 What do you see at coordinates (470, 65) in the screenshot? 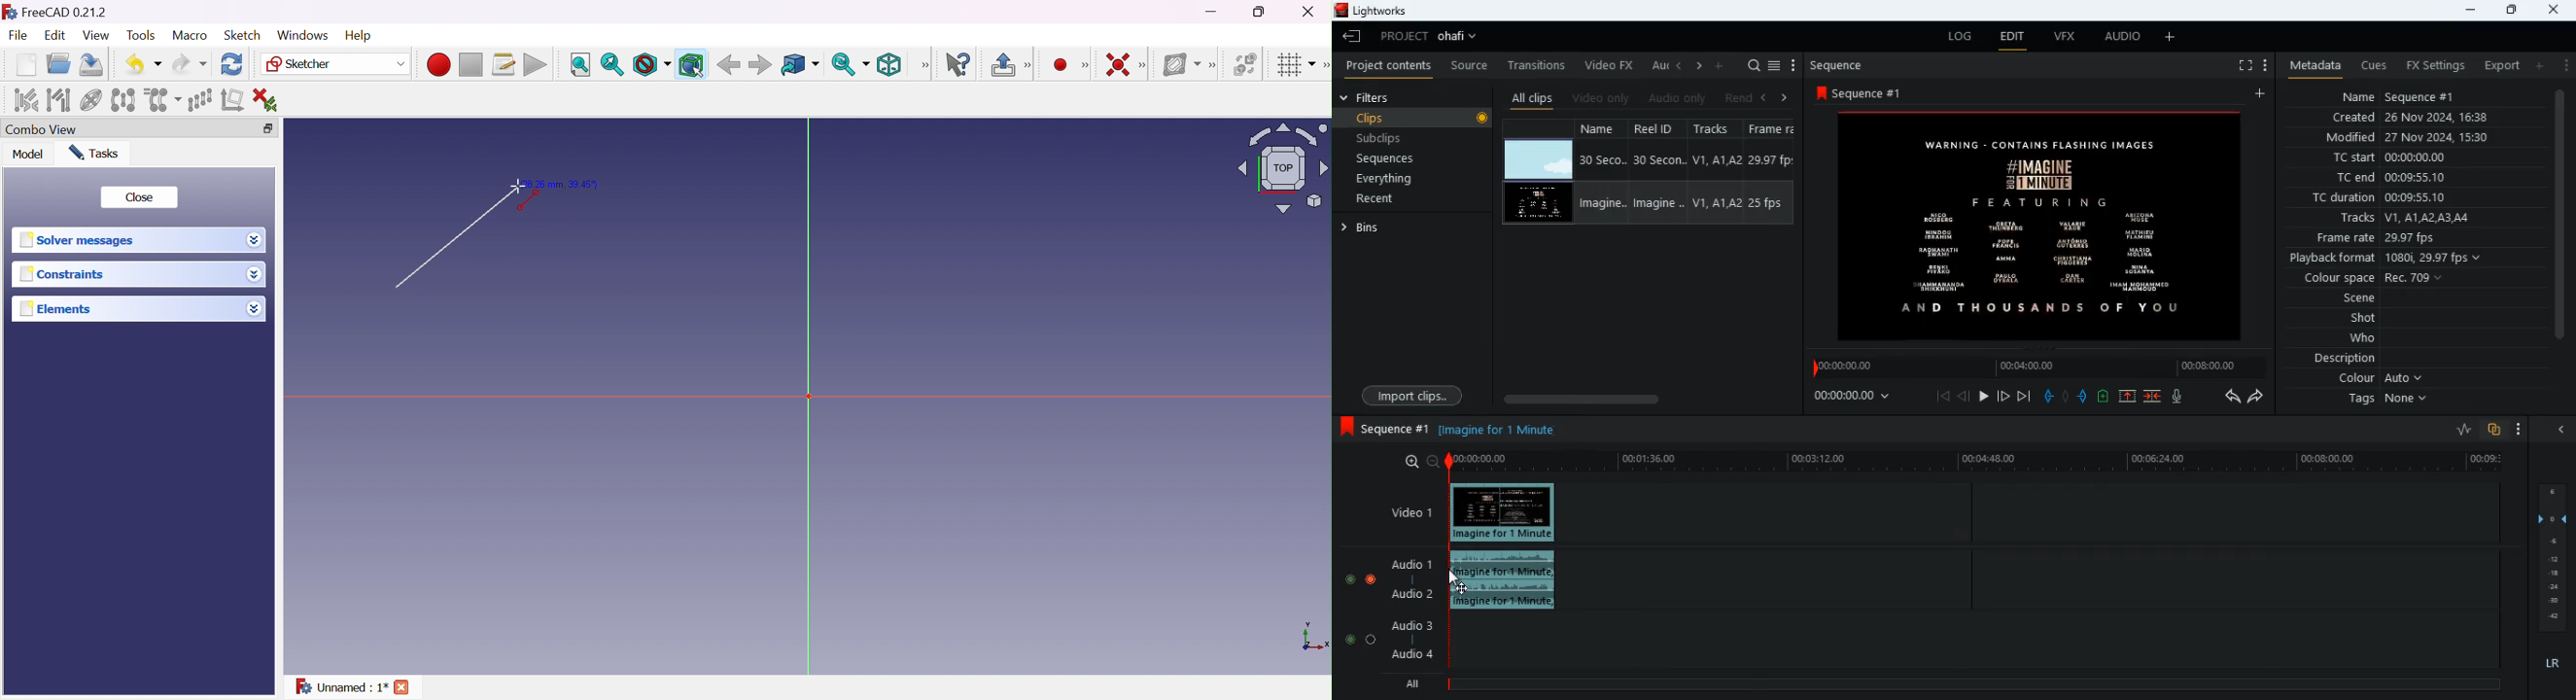
I see `Stop macros recording` at bounding box center [470, 65].